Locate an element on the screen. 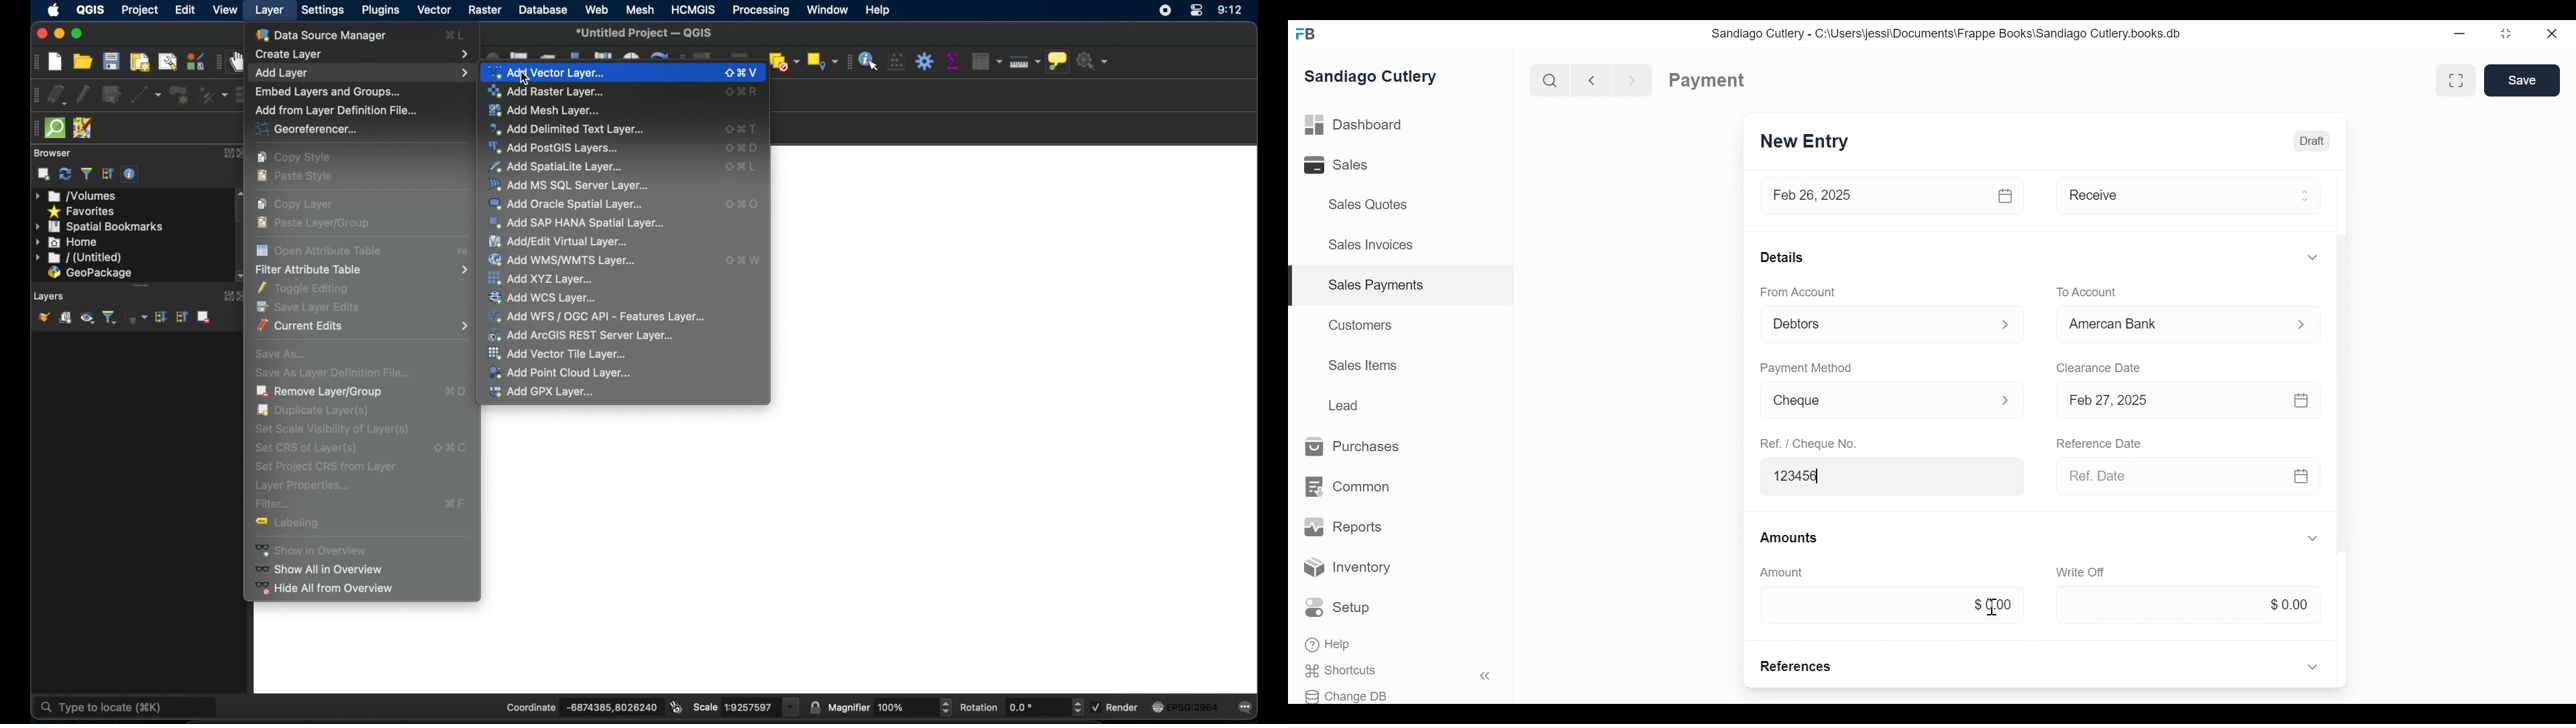 The image size is (2576, 728). ‘Write Off is located at coordinates (2082, 572).